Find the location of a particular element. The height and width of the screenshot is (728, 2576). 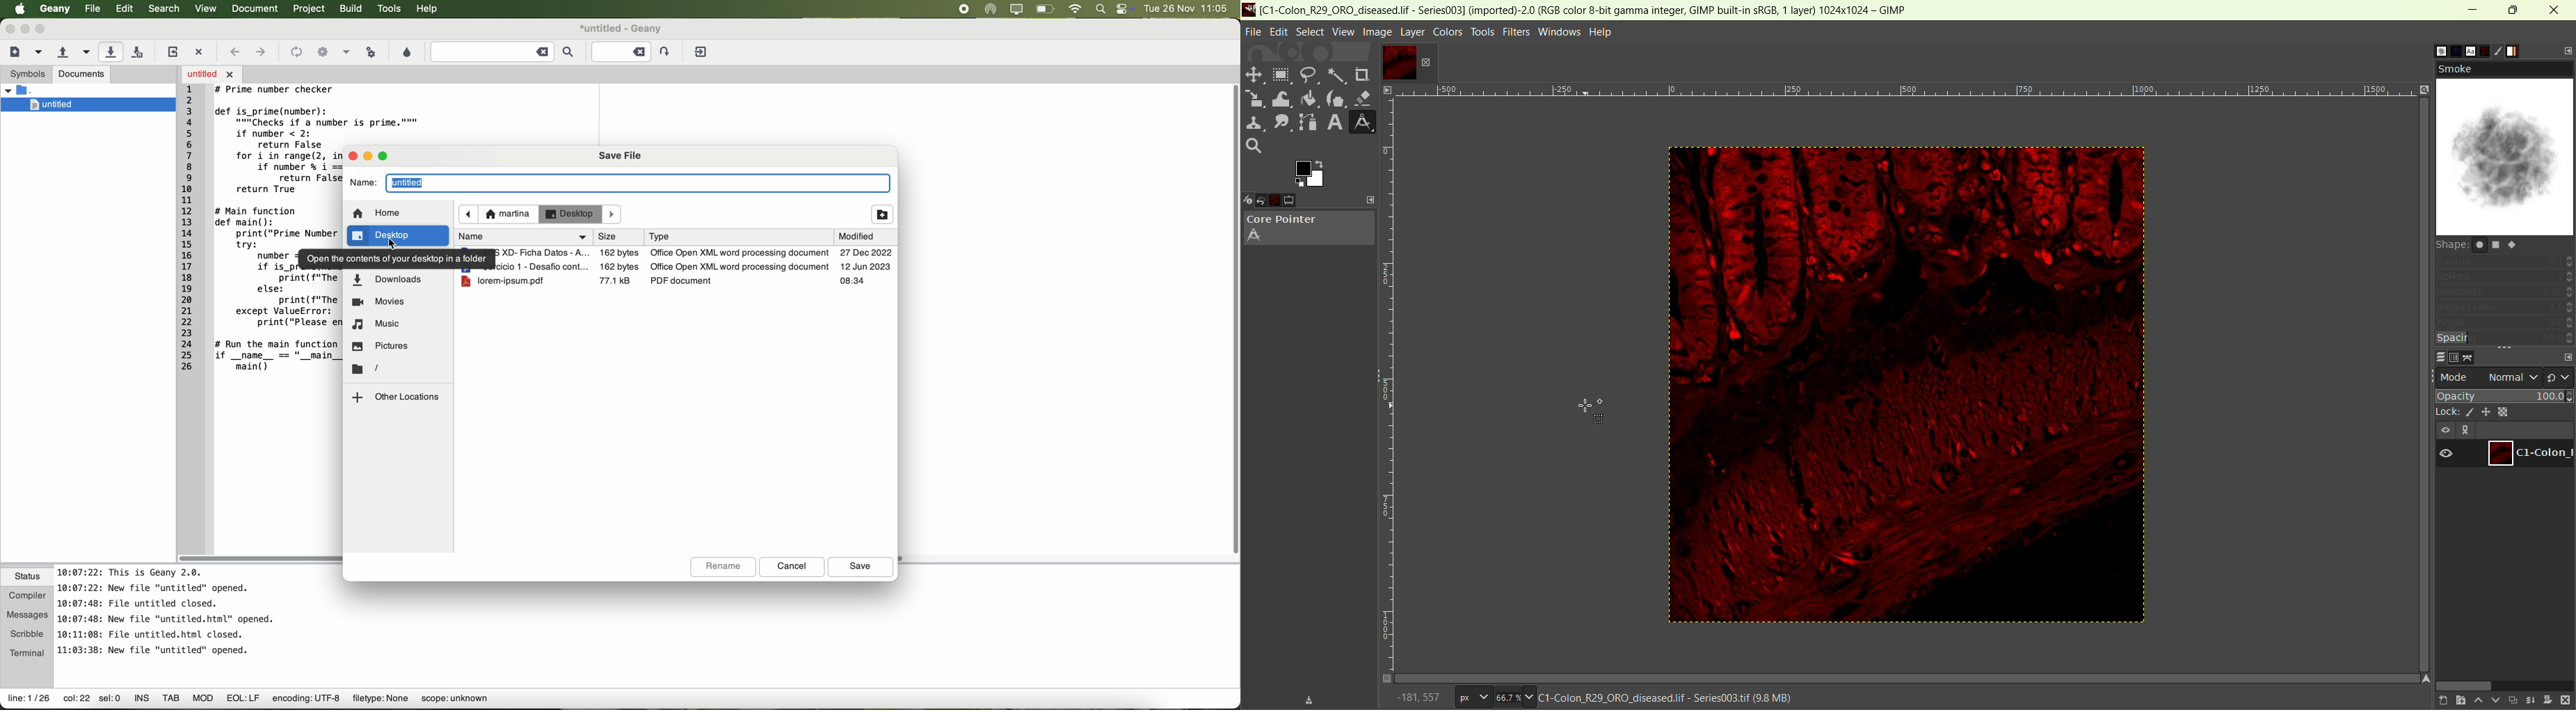

documents is located at coordinates (82, 75).